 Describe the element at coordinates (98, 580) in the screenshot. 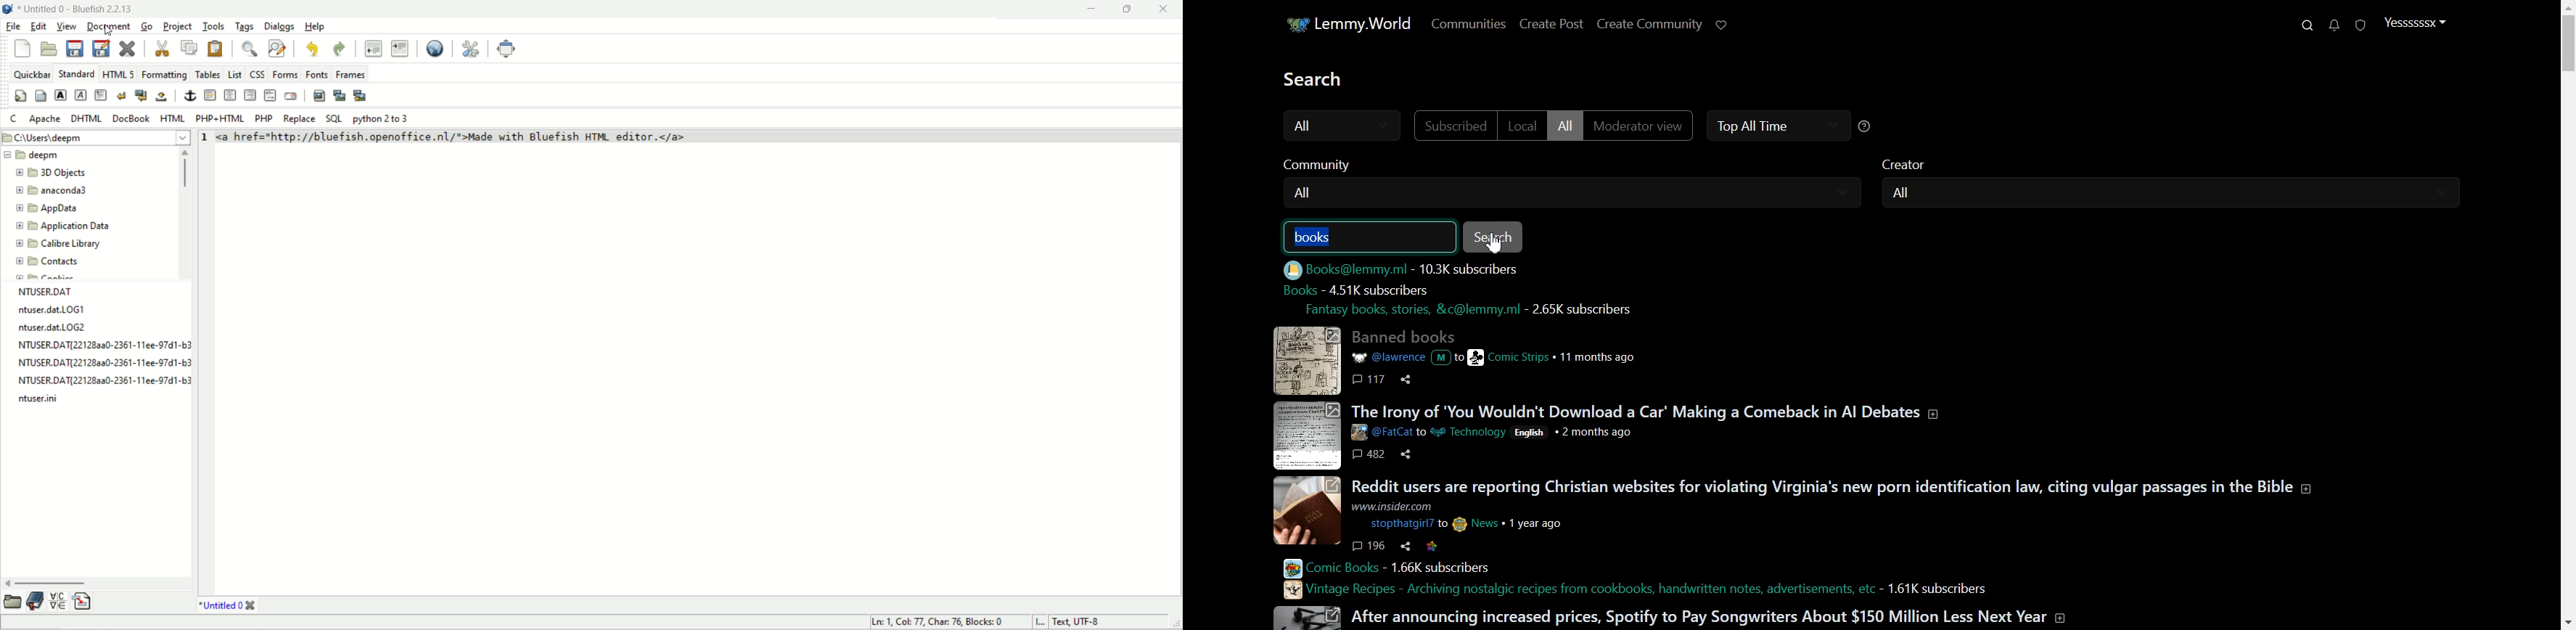

I see `horizontal scroll bar` at that location.